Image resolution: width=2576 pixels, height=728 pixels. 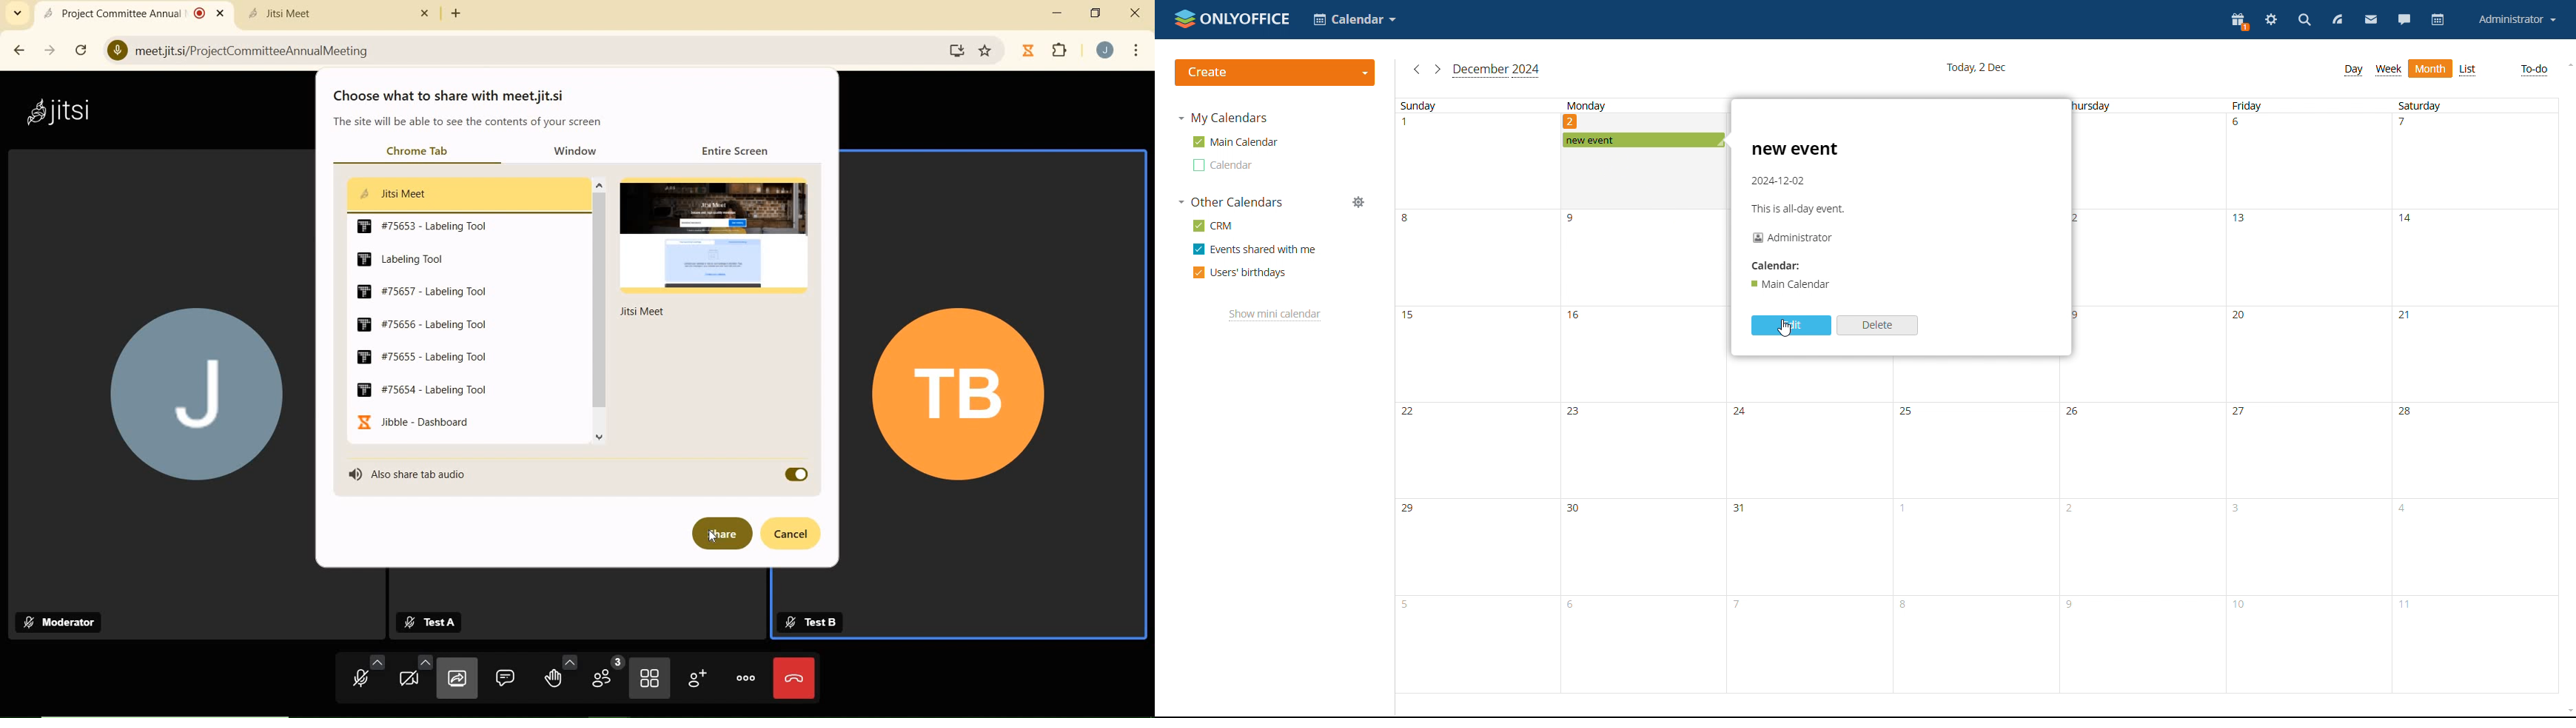 What do you see at coordinates (2238, 21) in the screenshot?
I see `present` at bounding box center [2238, 21].